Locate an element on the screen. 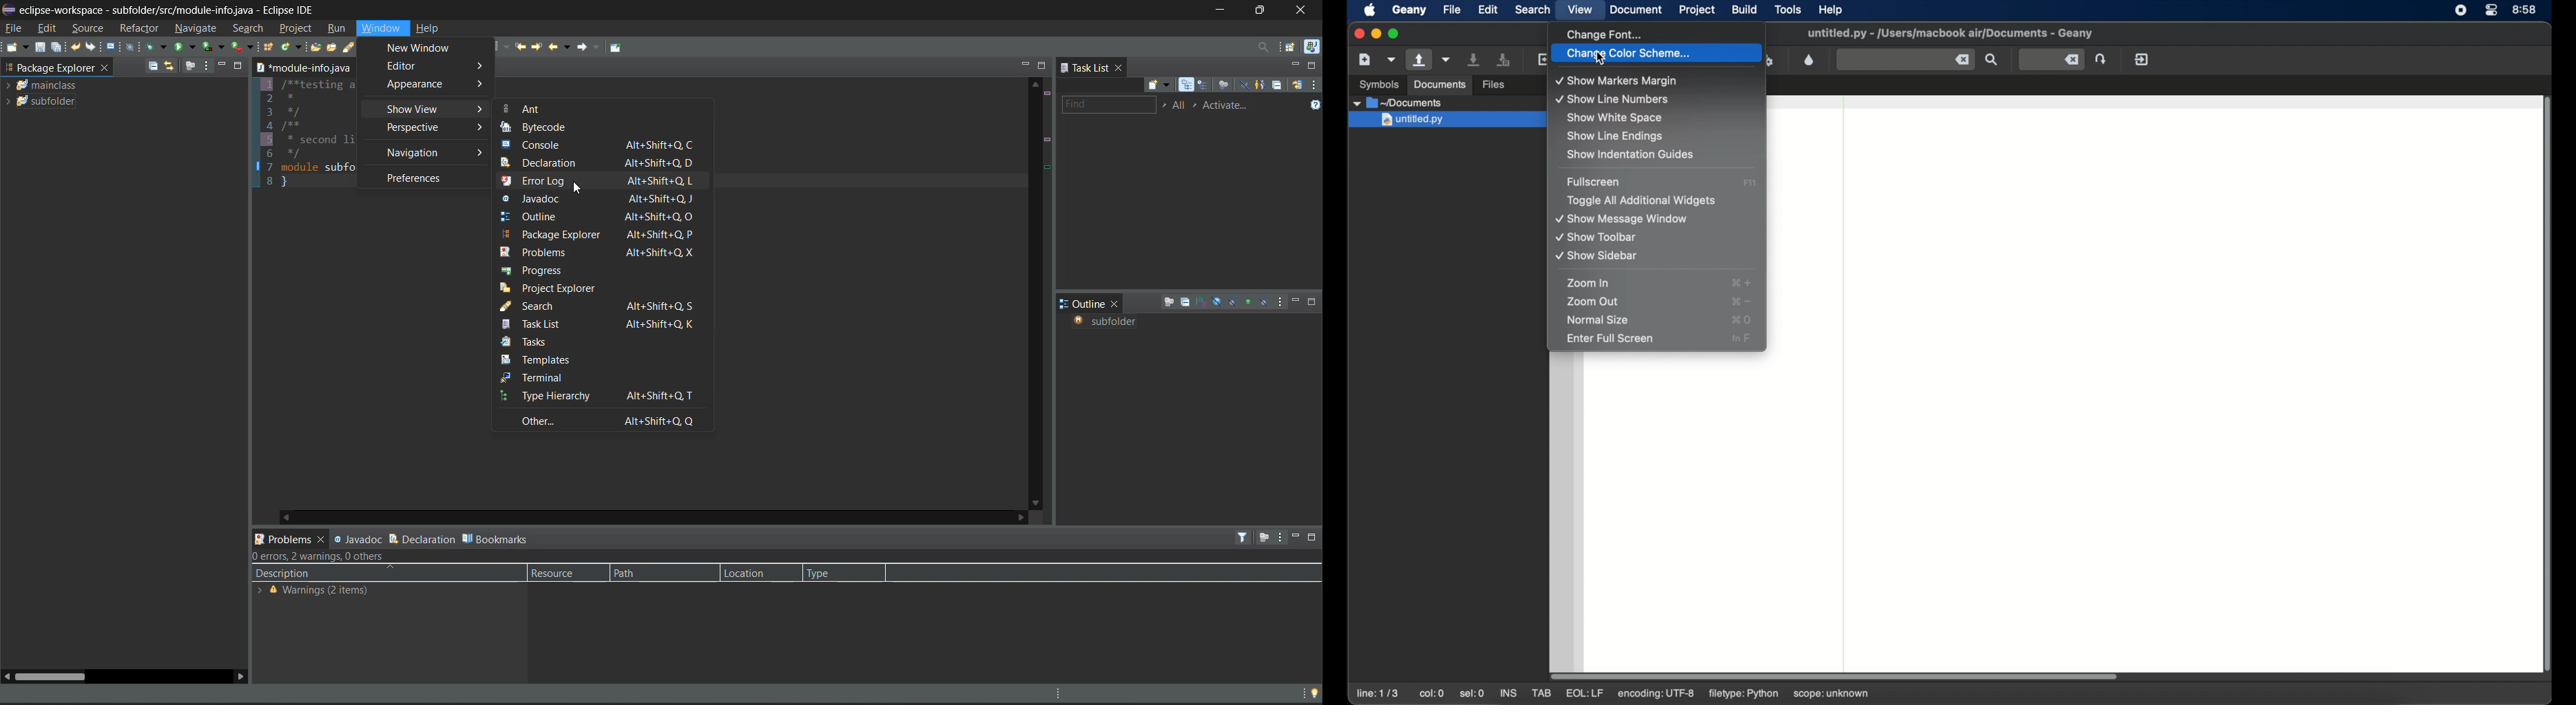 The image size is (2576, 728). back is located at coordinates (561, 46).